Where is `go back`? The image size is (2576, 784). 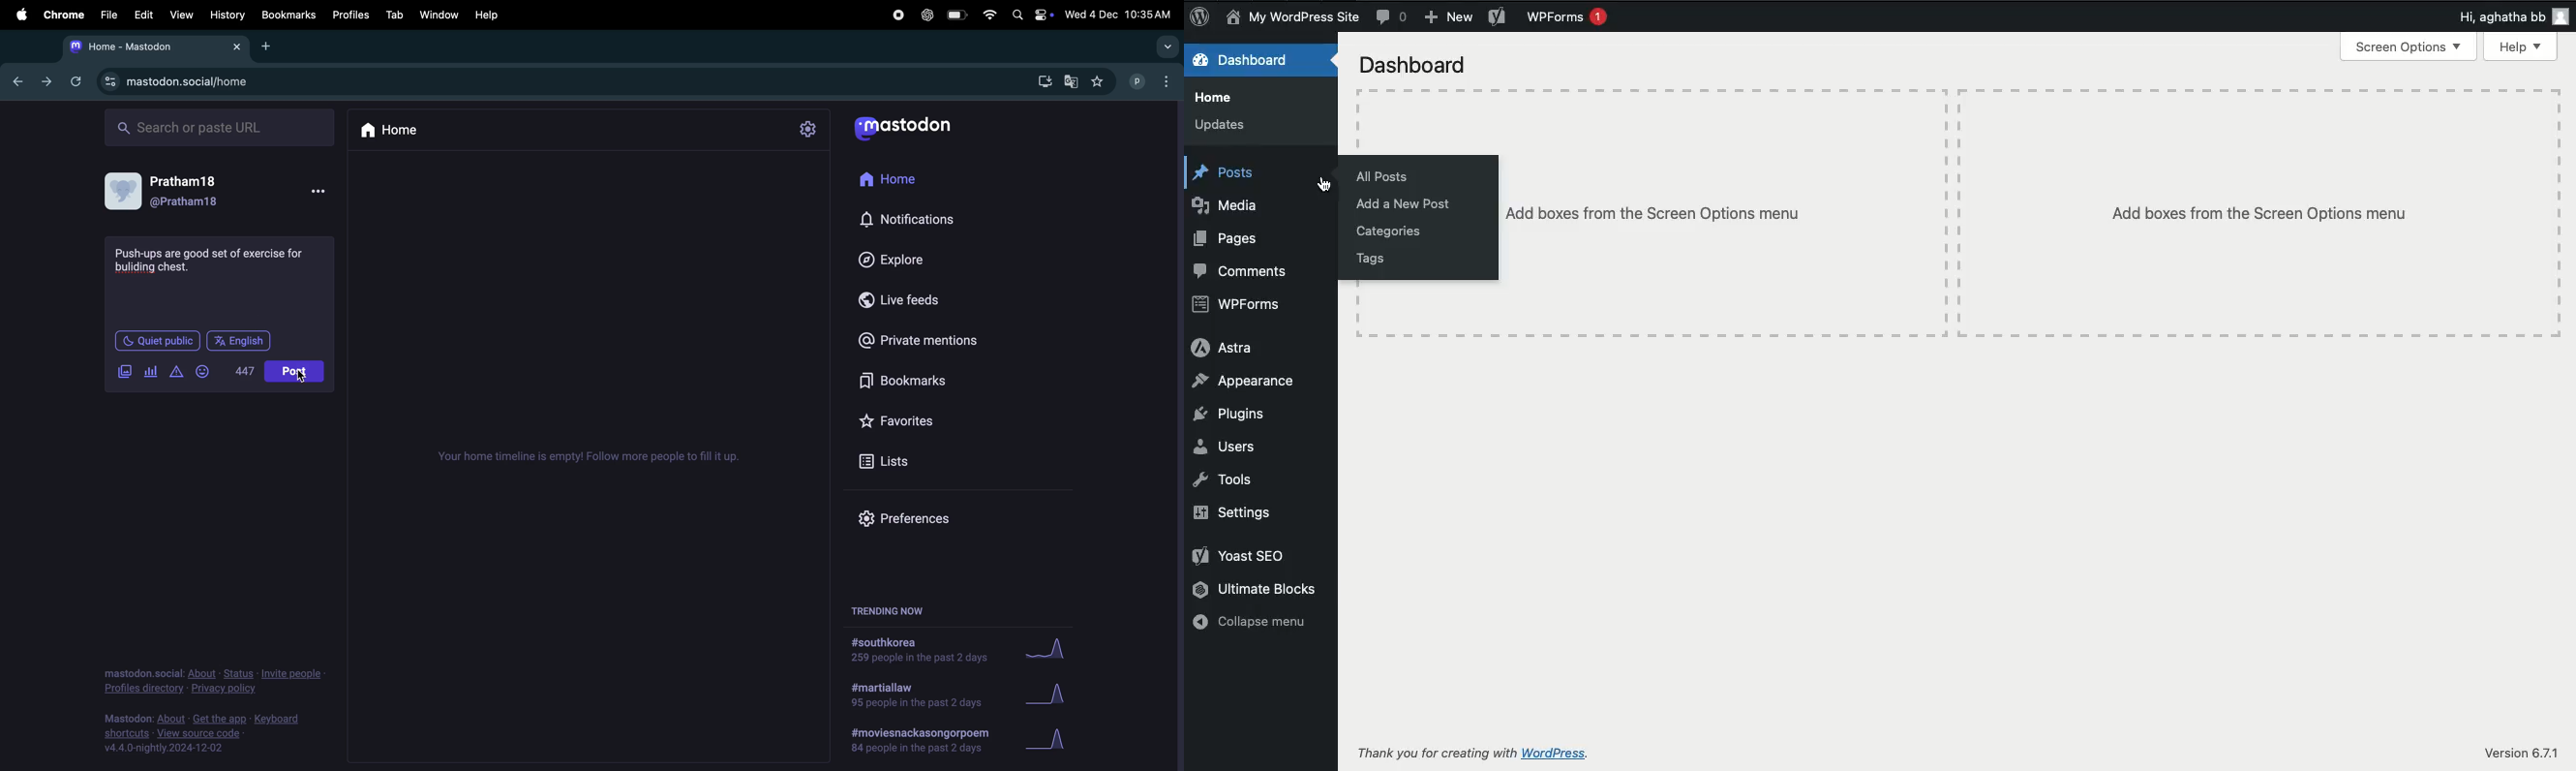
go back is located at coordinates (15, 80).